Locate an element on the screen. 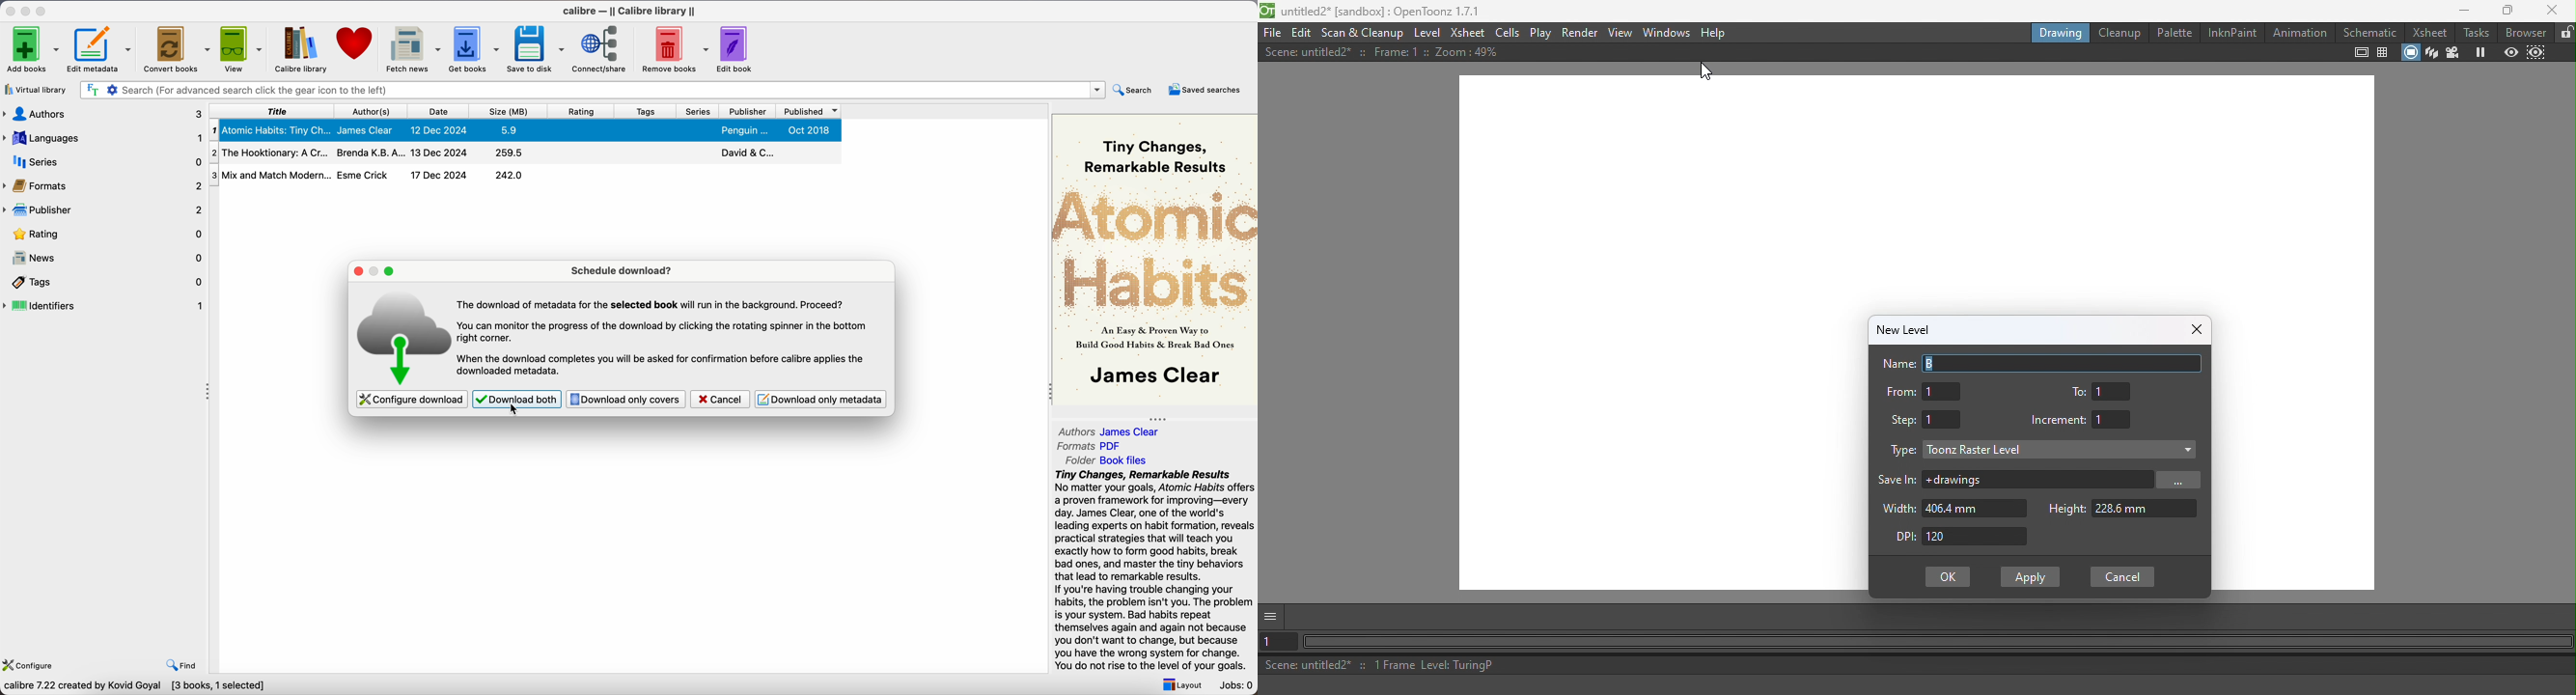 The image size is (2576, 700). configure is located at coordinates (28, 664).